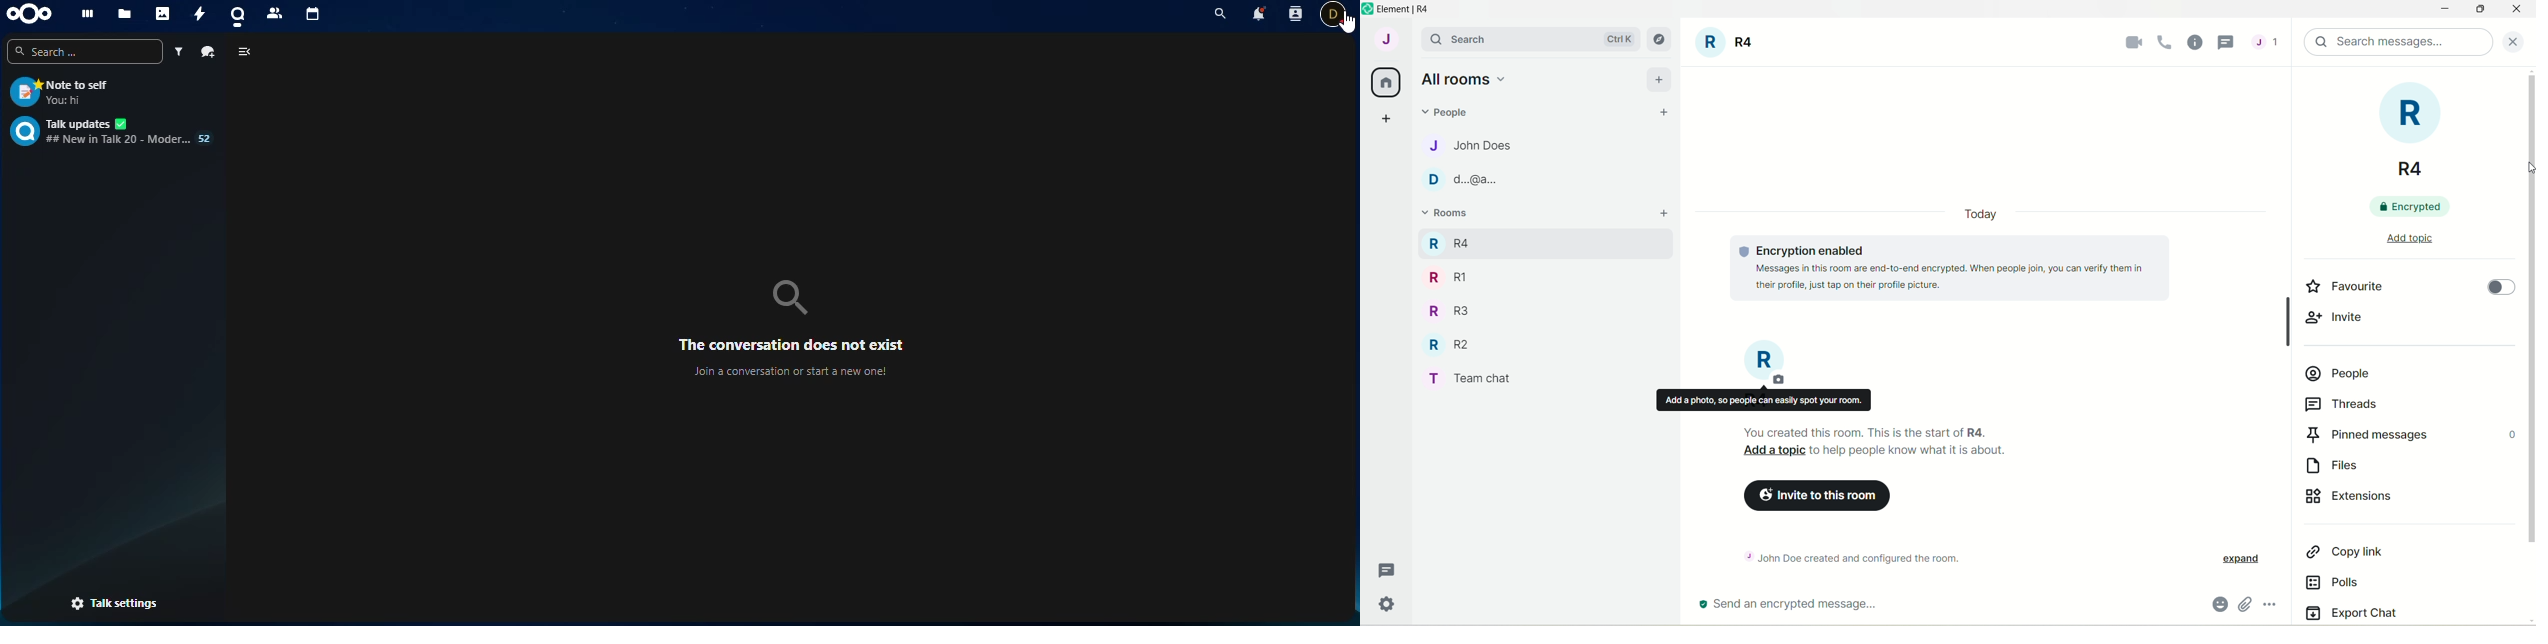 This screenshot has height=644, width=2548. What do you see at coordinates (1660, 78) in the screenshot?
I see `add` at bounding box center [1660, 78].